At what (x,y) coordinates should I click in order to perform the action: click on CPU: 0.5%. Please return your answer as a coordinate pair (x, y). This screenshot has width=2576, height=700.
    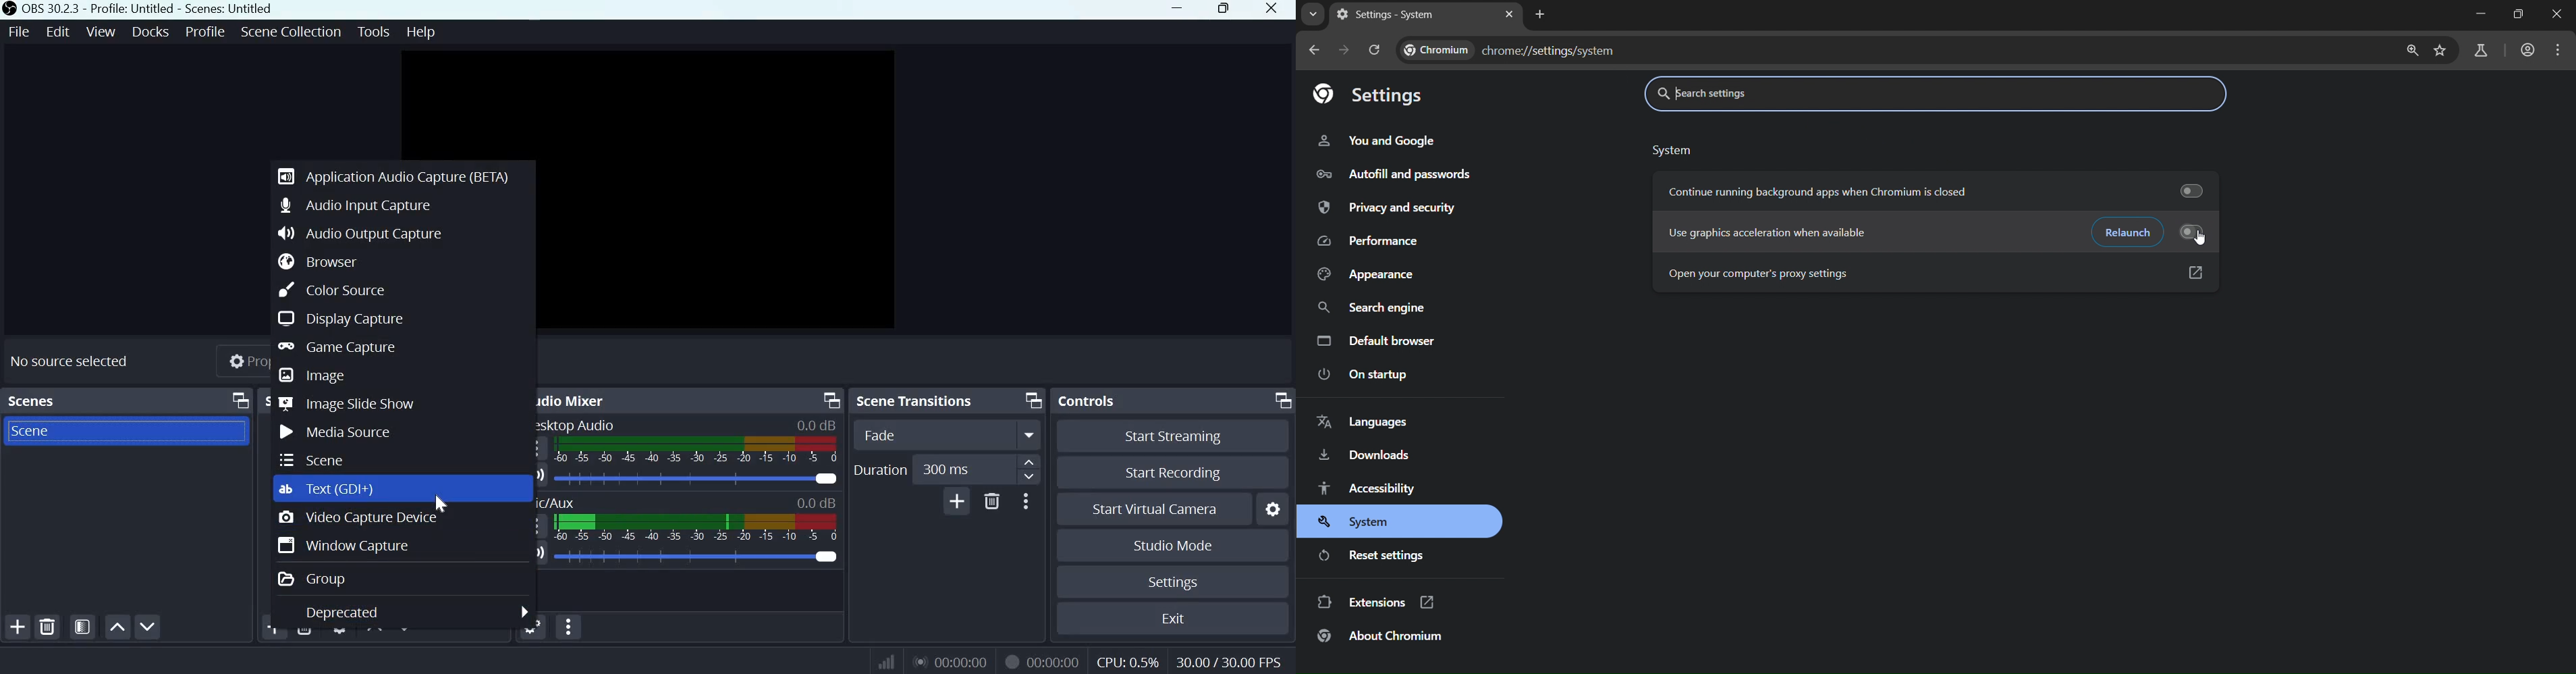
    Looking at the image, I should click on (1129, 660).